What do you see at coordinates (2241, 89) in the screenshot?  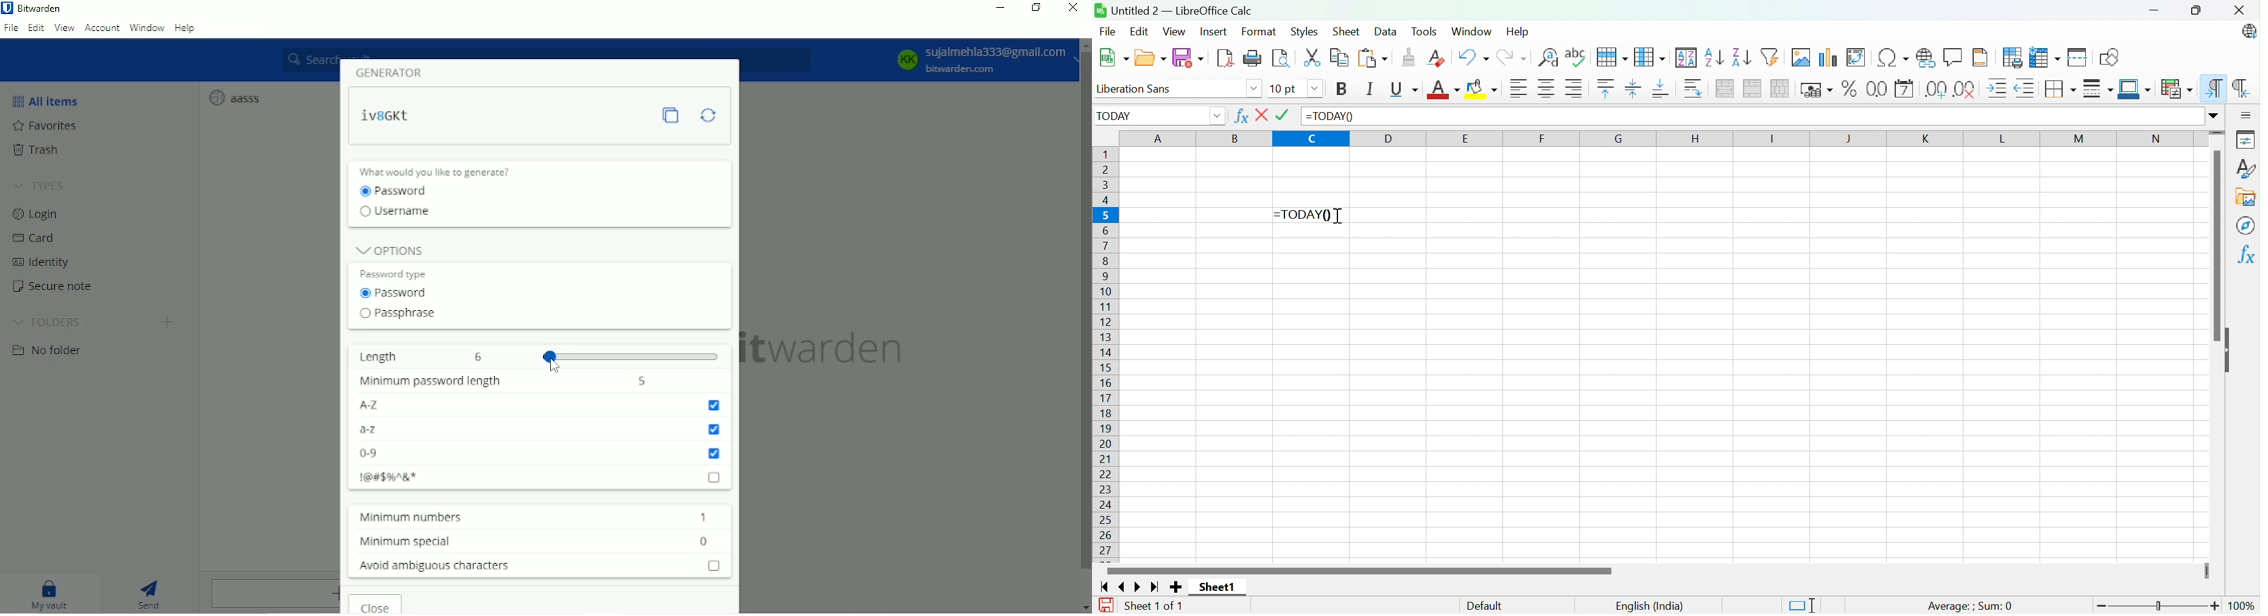 I see `Right-to-left` at bounding box center [2241, 89].